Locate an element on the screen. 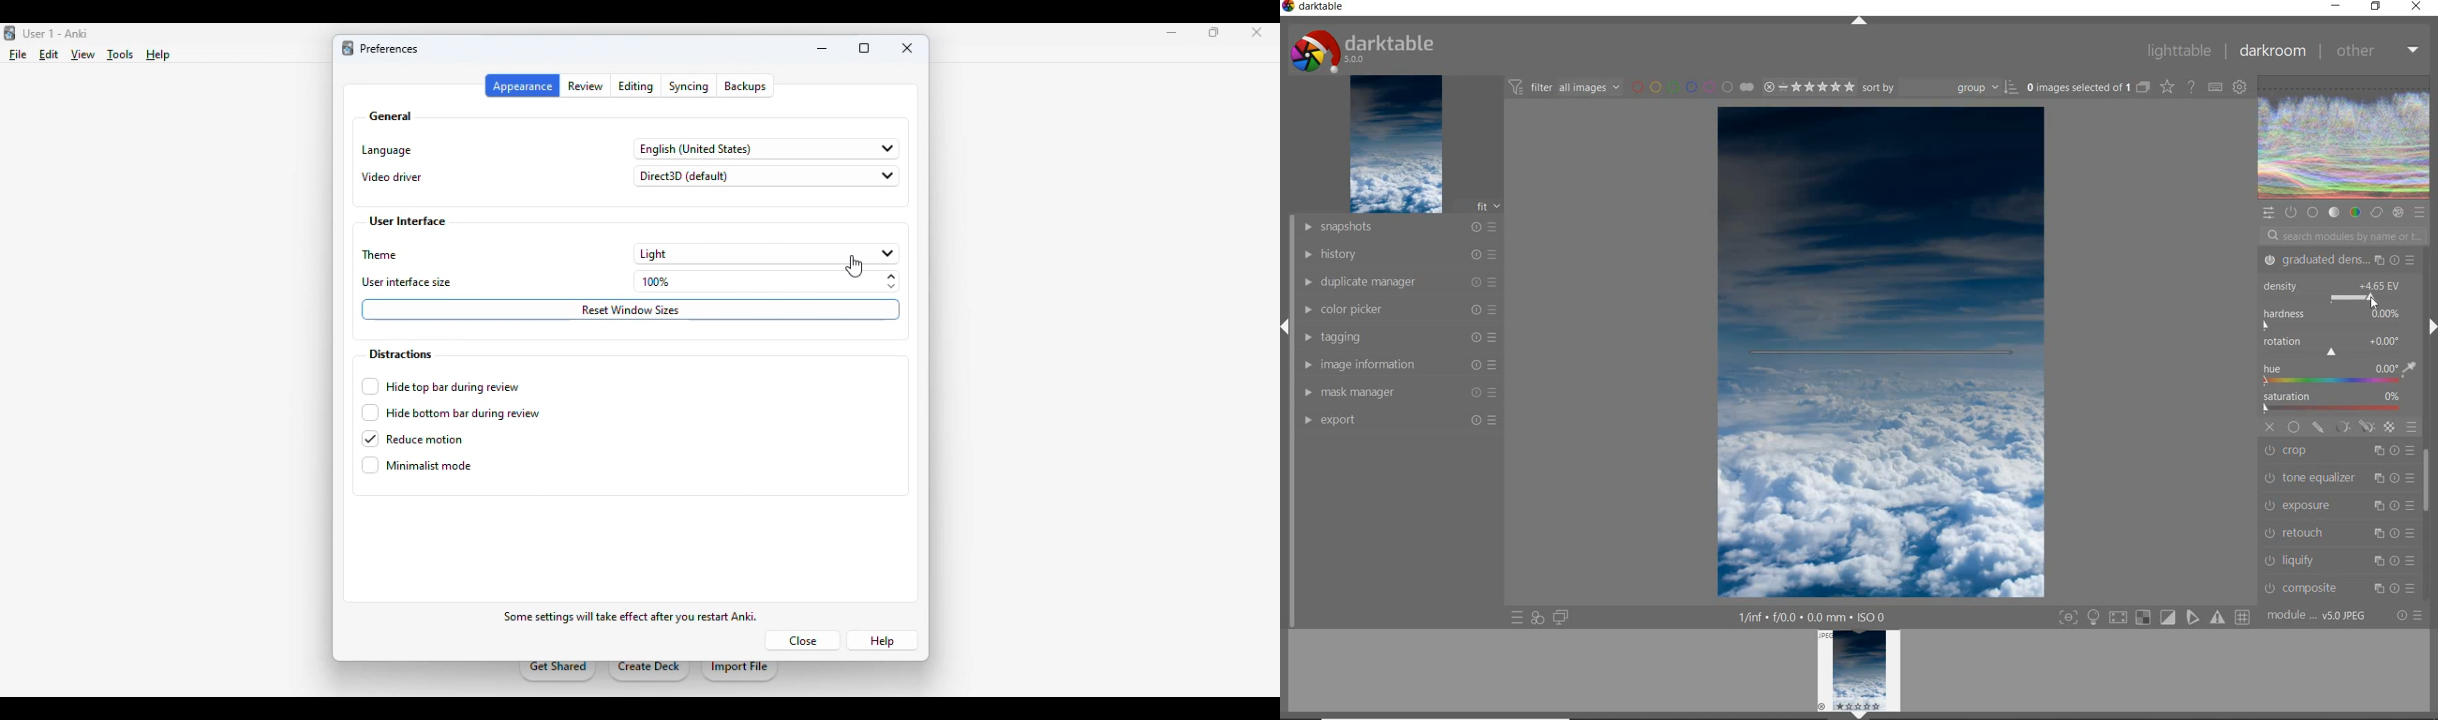 Image resolution: width=2464 pixels, height=728 pixels. logo is located at coordinates (10, 33).